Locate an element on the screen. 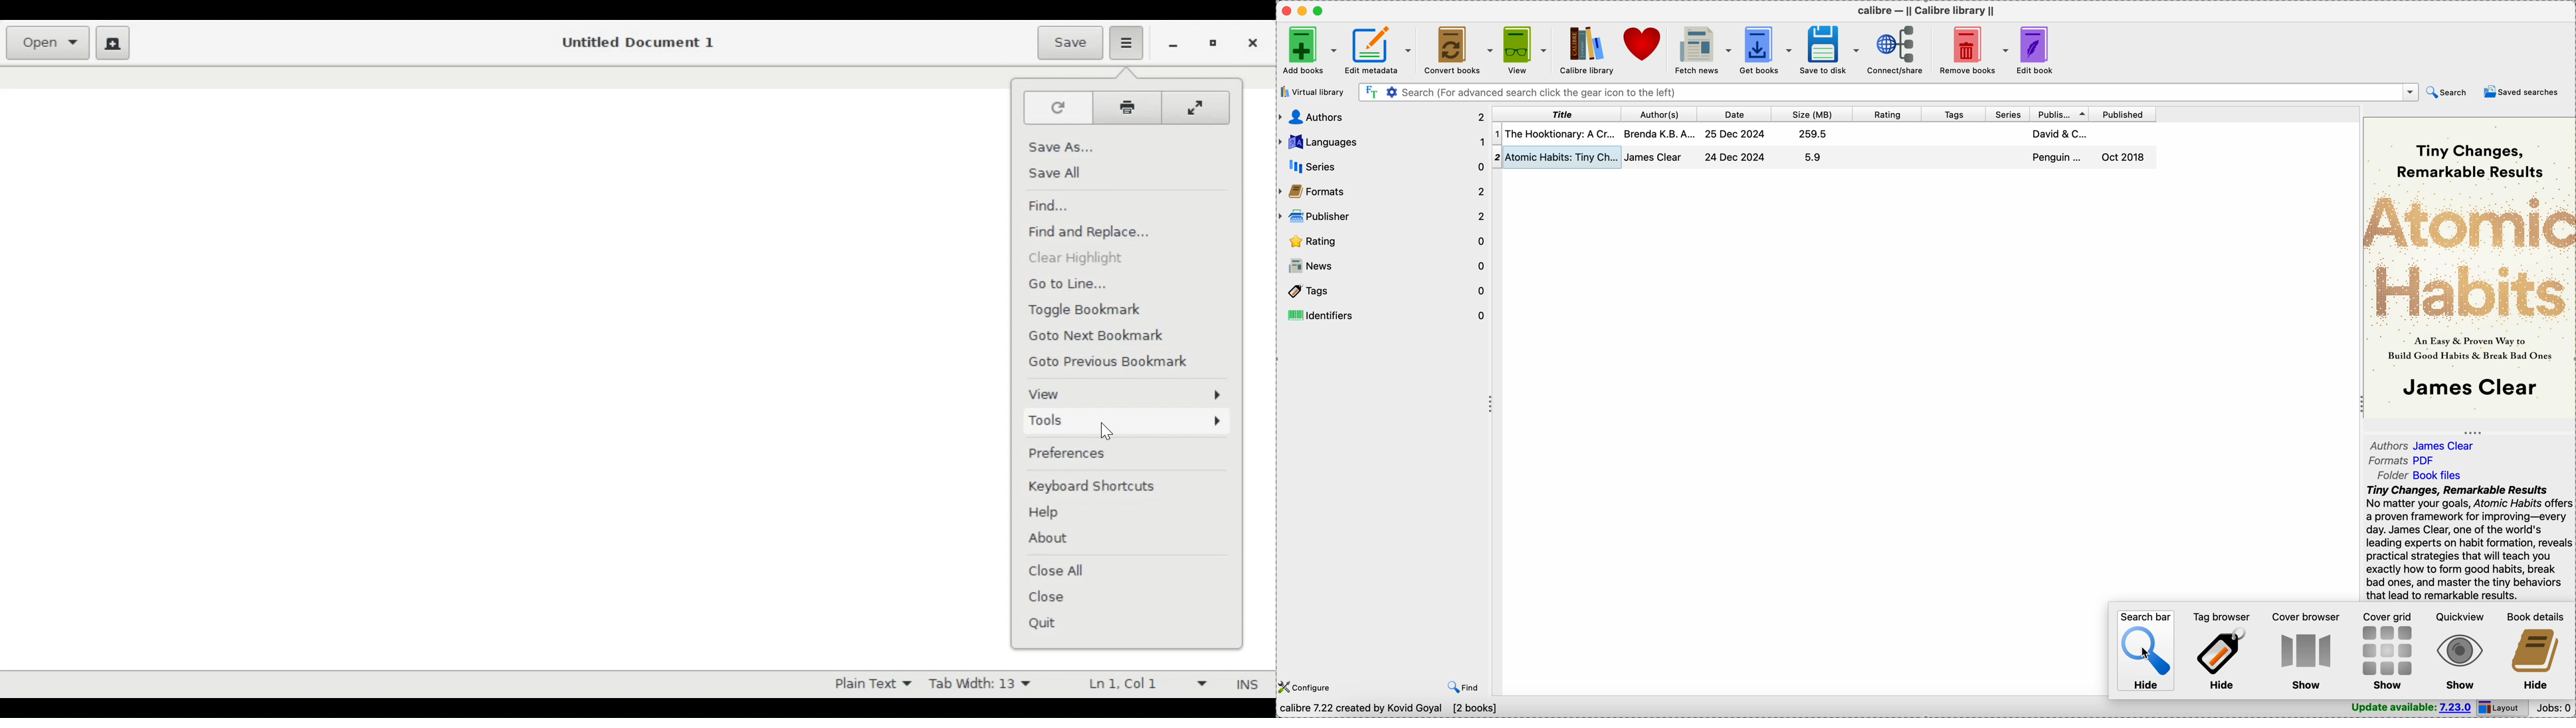  view is located at coordinates (1524, 49).